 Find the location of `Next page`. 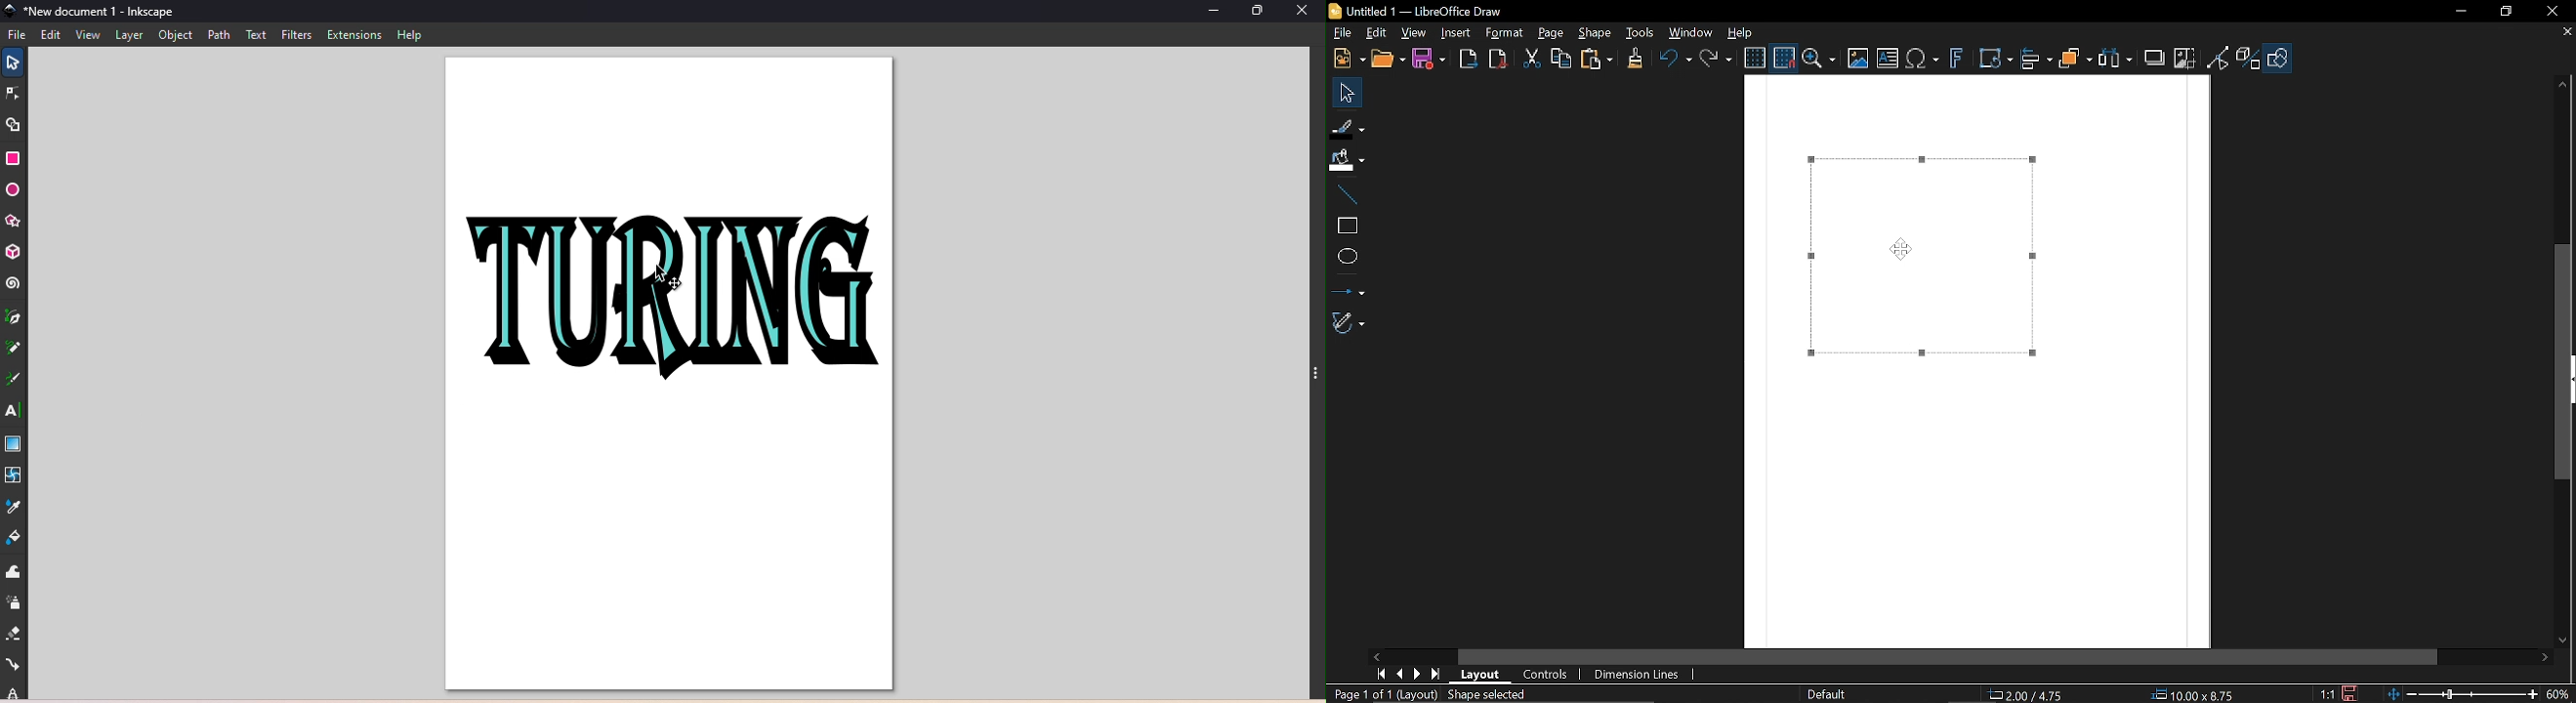

Next page is located at coordinates (1421, 673).